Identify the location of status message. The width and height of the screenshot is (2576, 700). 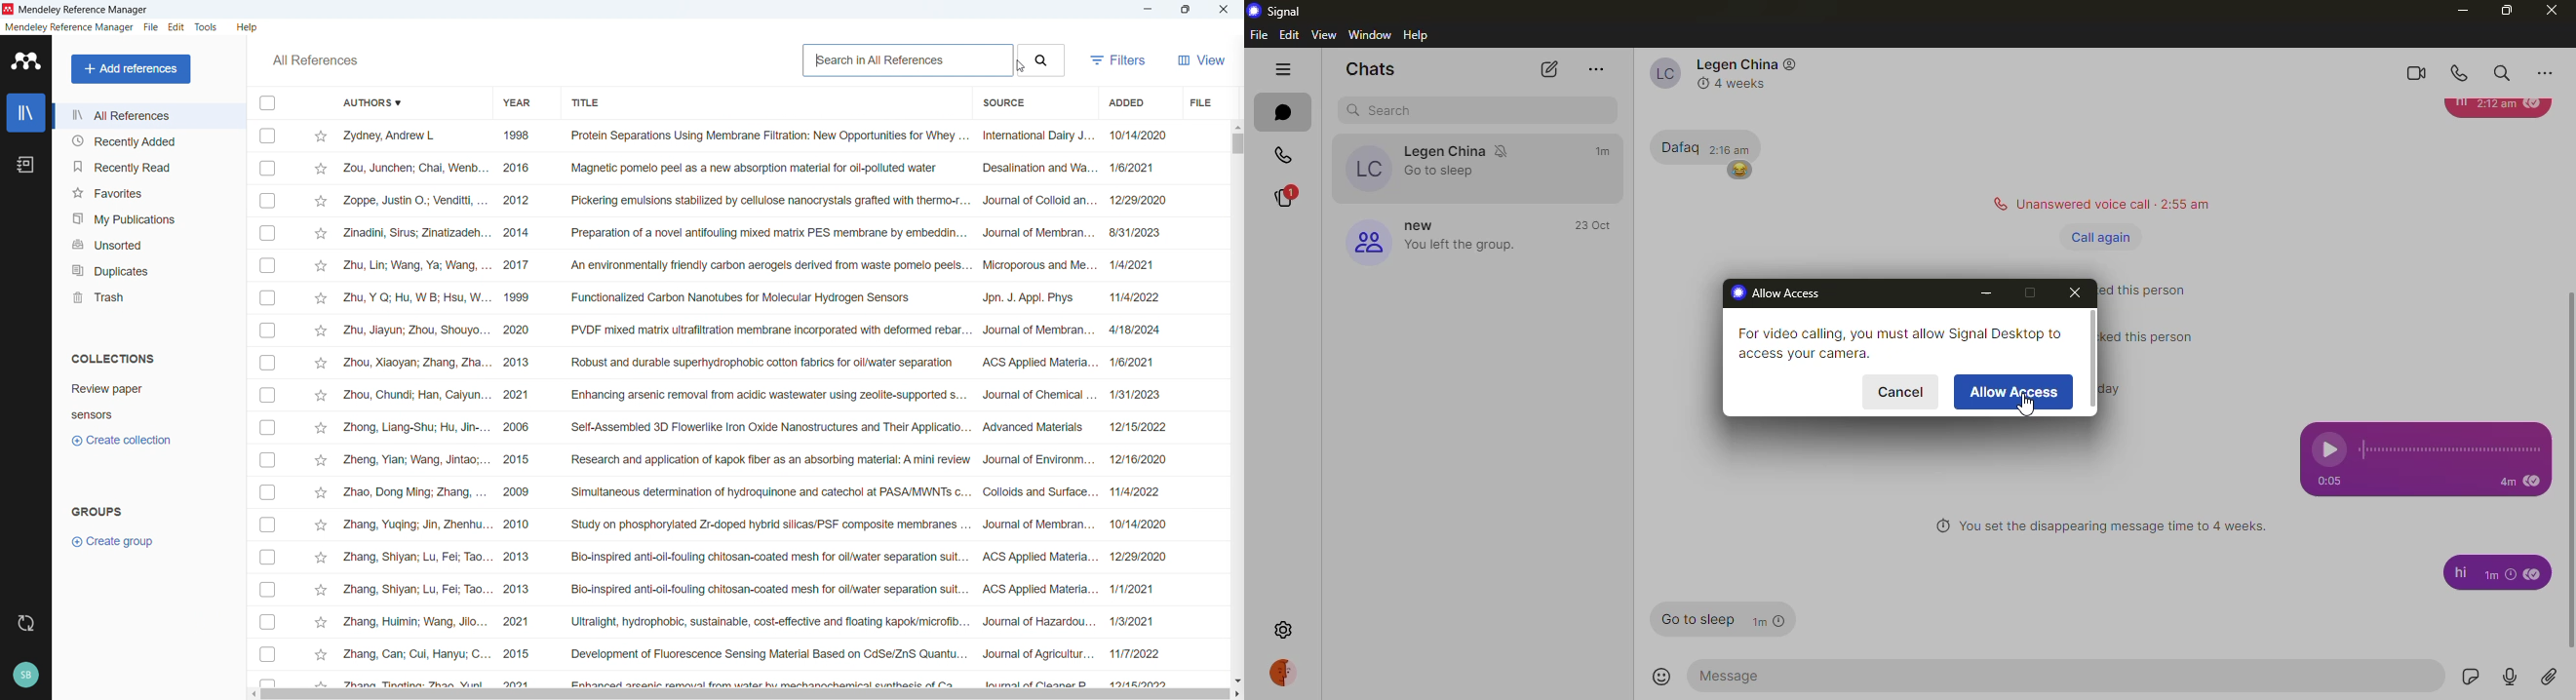
(2154, 335).